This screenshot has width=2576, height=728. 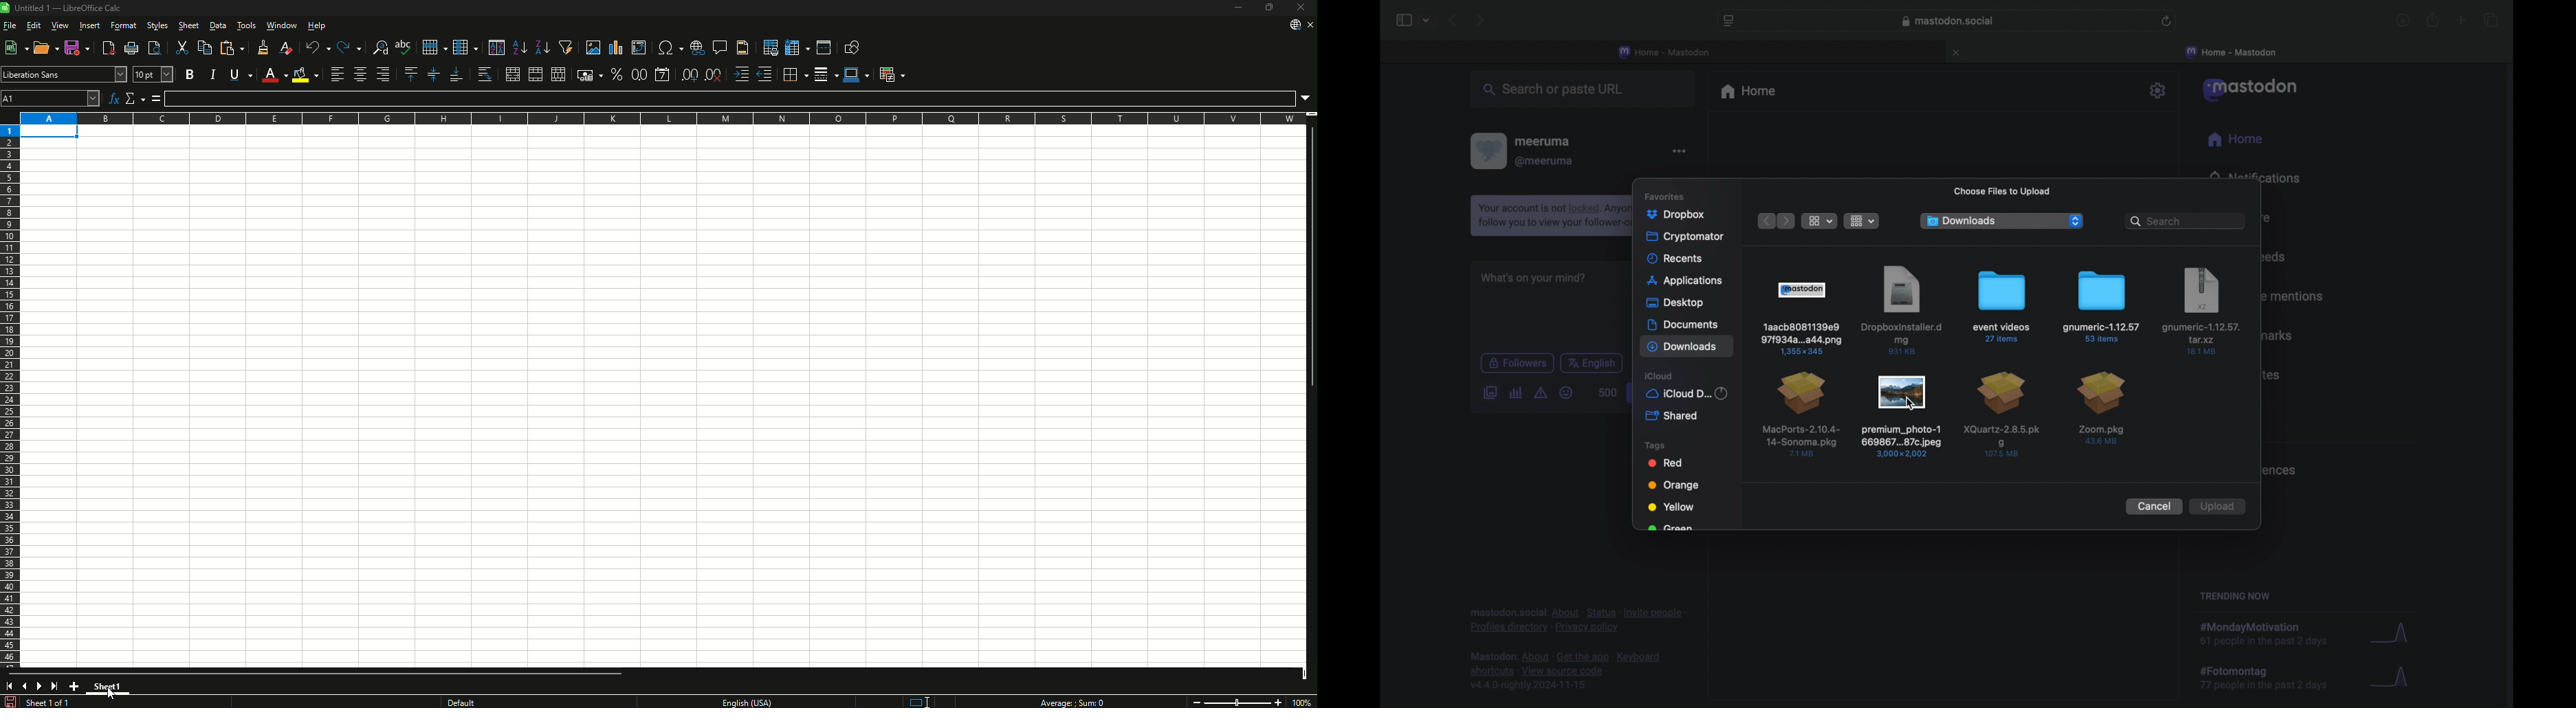 I want to click on Column names, so click(x=662, y=118).